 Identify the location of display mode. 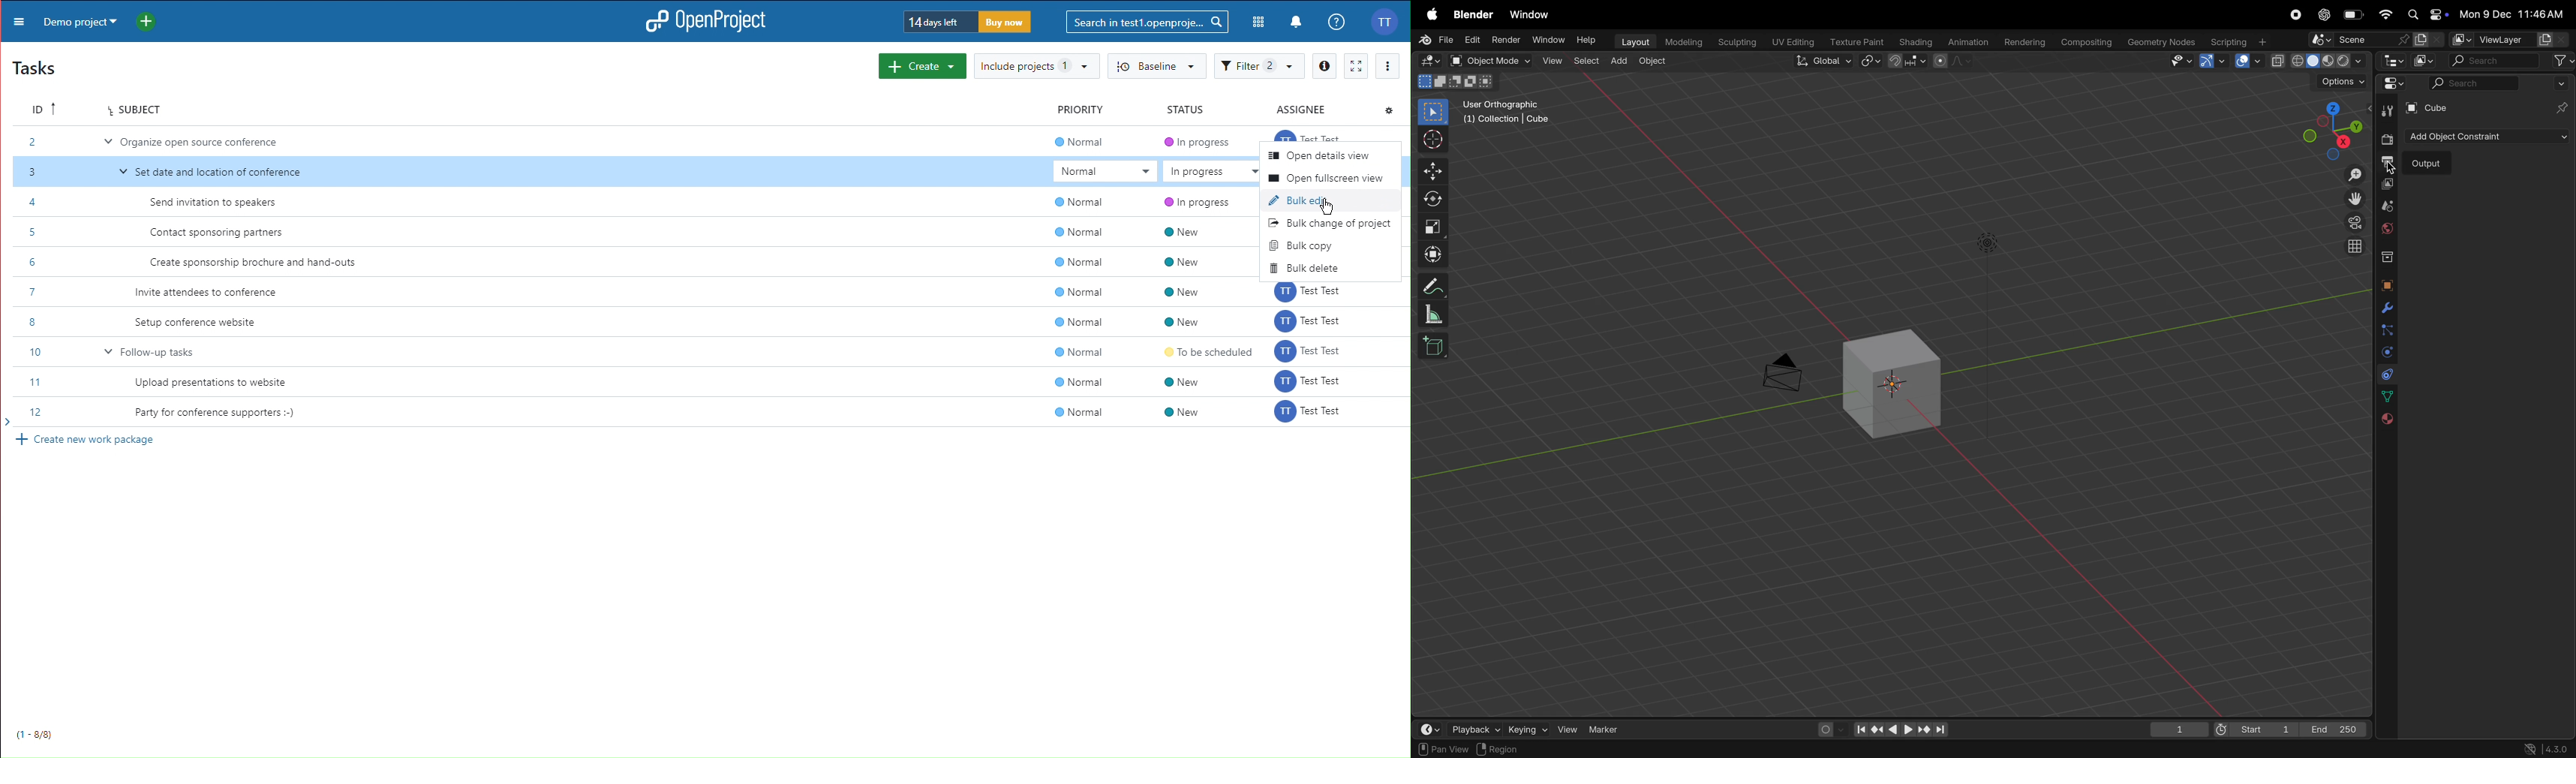
(2429, 60).